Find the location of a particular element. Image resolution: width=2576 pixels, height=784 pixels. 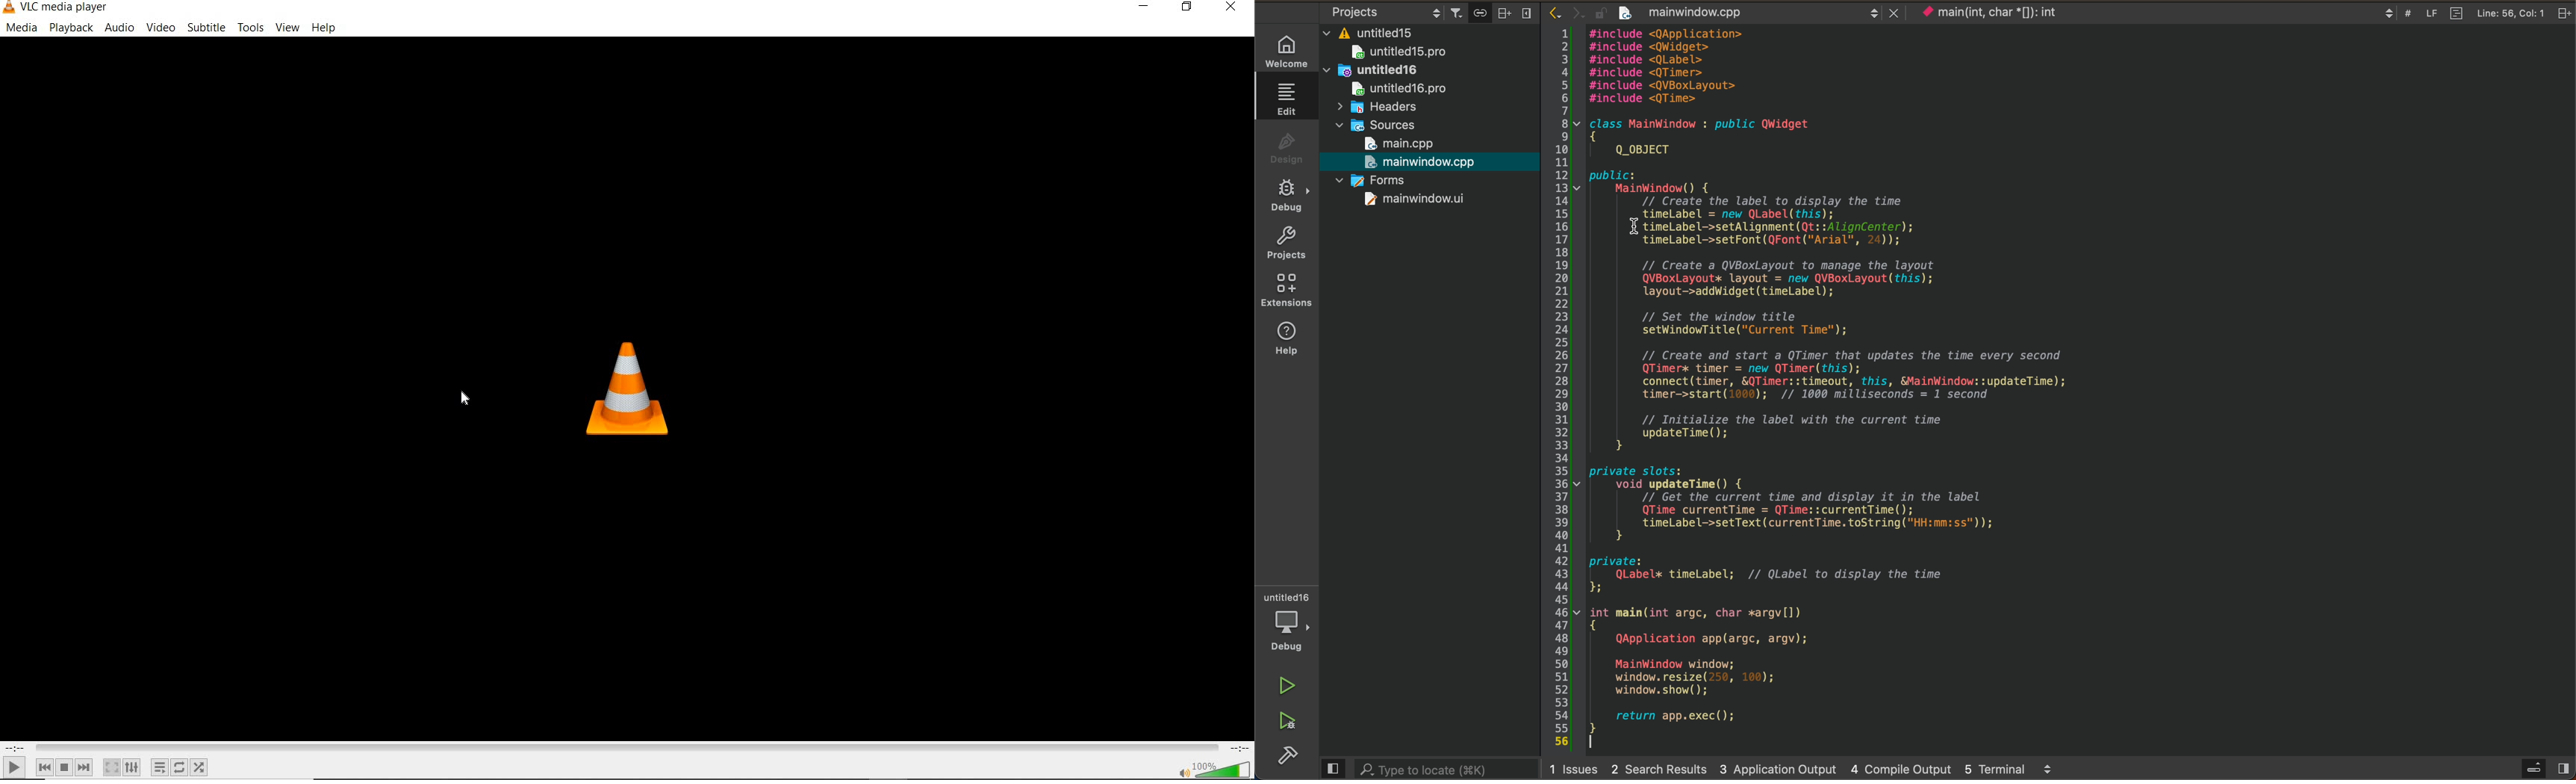

video is located at coordinates (161, 28).